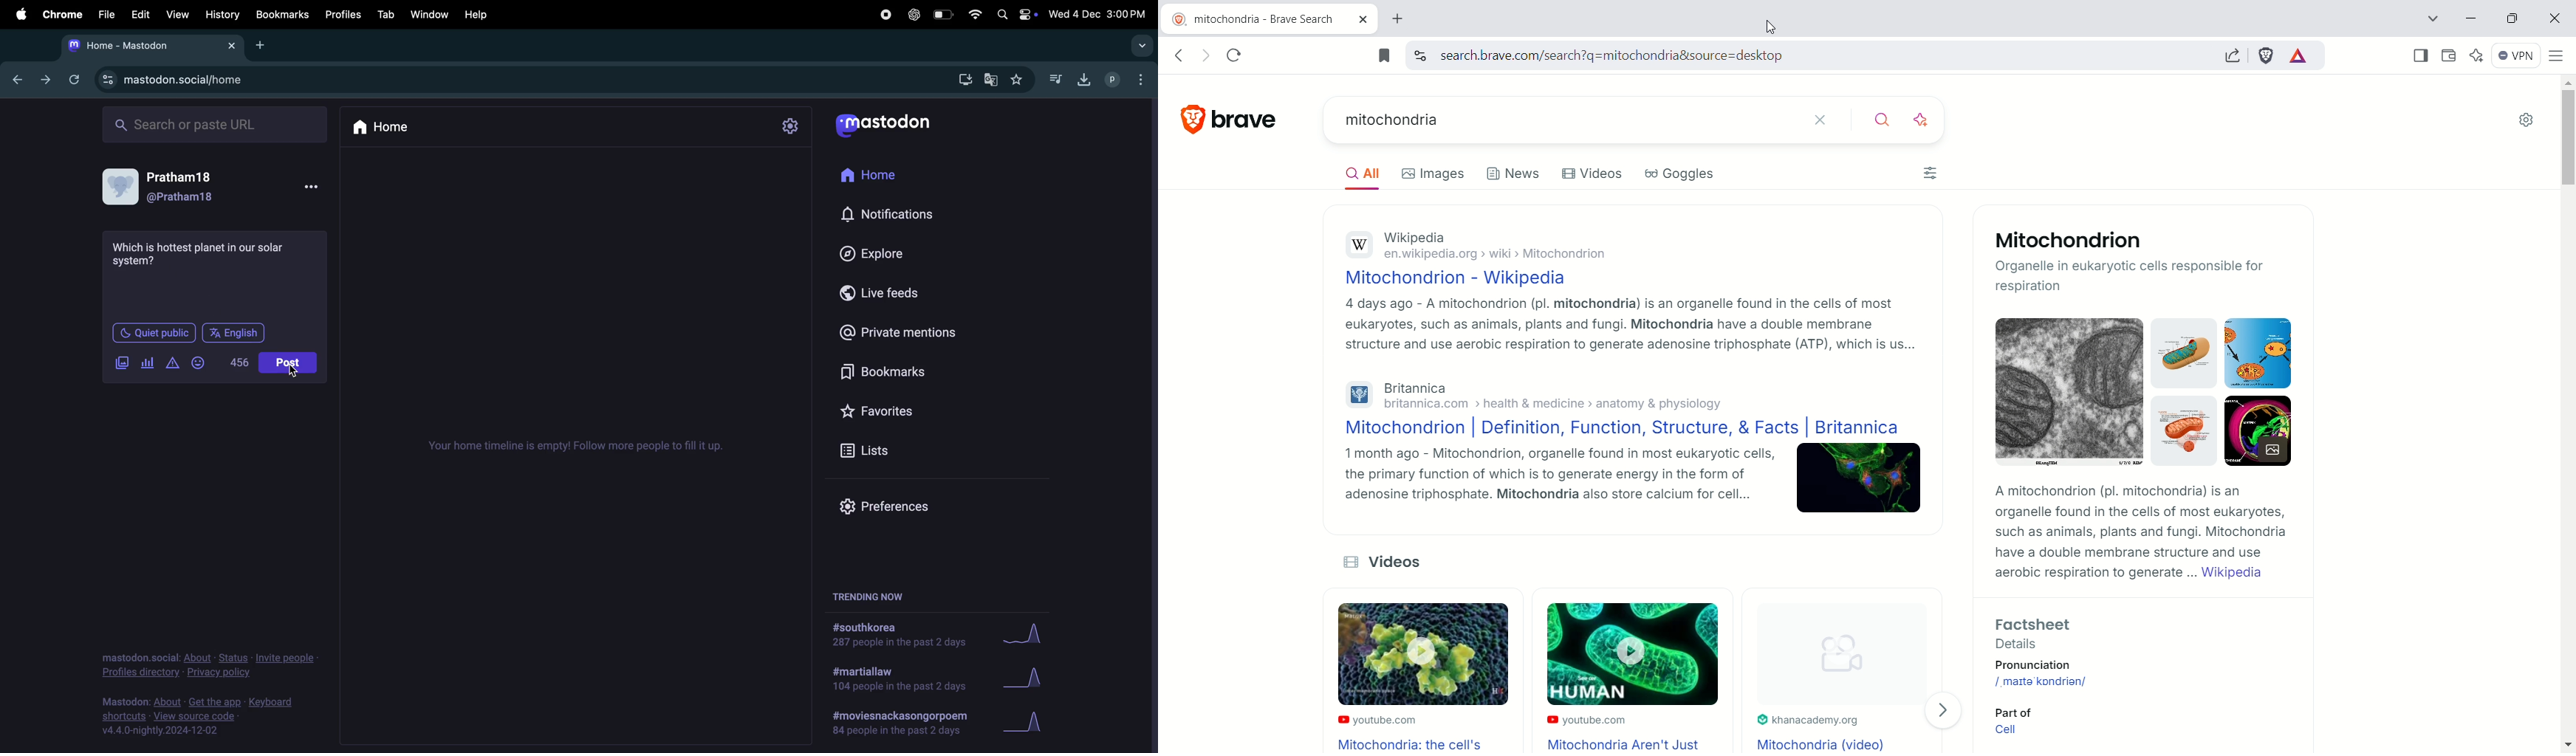  What do you see at coordinates (282, 14) in the screenshot?
I see `book mark` at bounding box center [282, 14].